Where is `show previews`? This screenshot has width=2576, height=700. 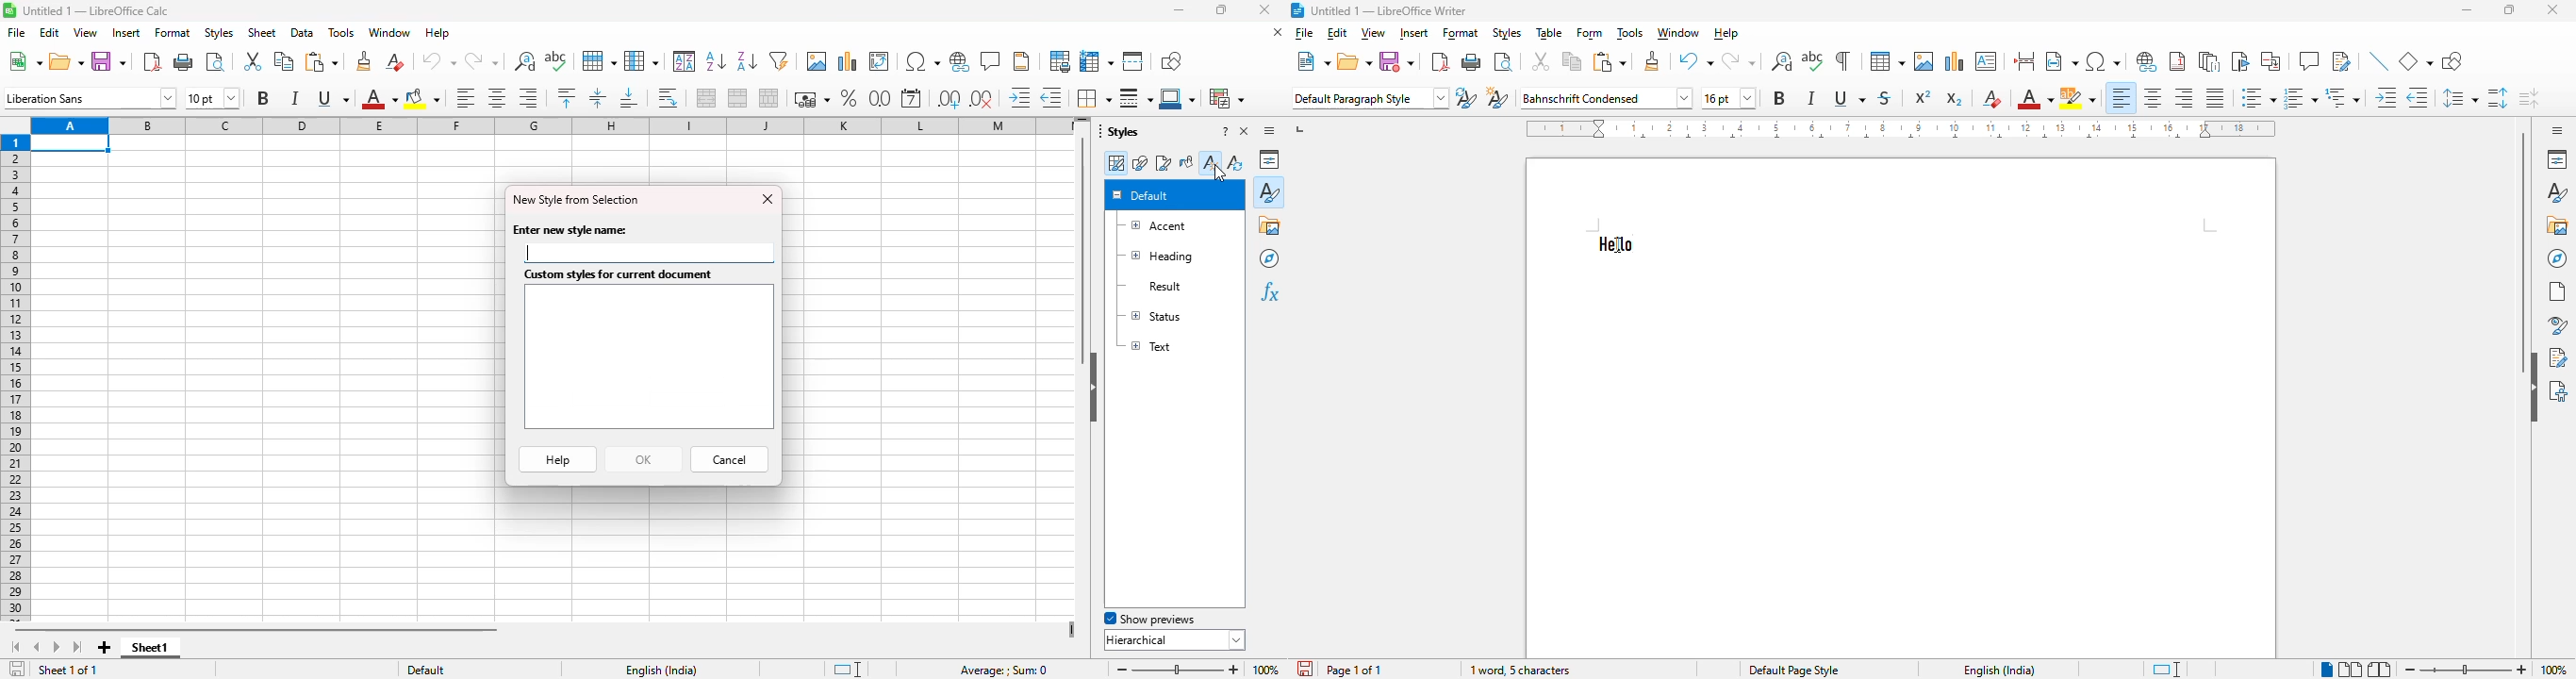
show previews is located at coordinates (1150, 619).